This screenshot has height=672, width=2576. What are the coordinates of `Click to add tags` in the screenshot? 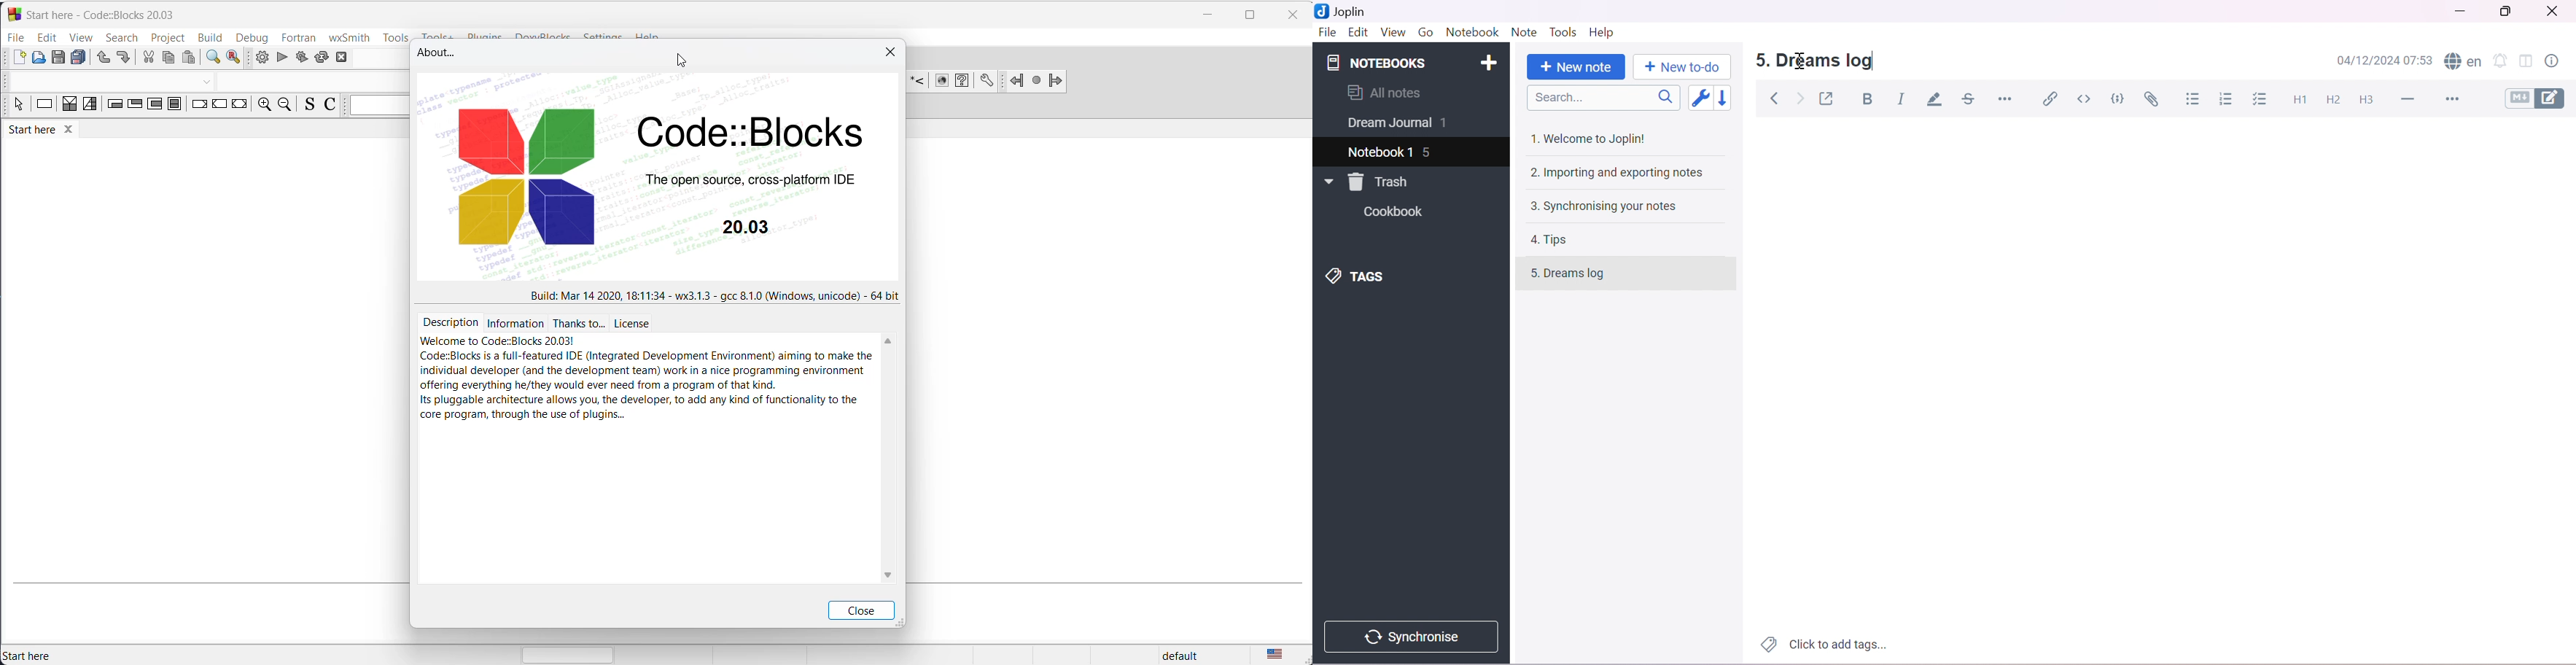 It's located at (1821, 645).